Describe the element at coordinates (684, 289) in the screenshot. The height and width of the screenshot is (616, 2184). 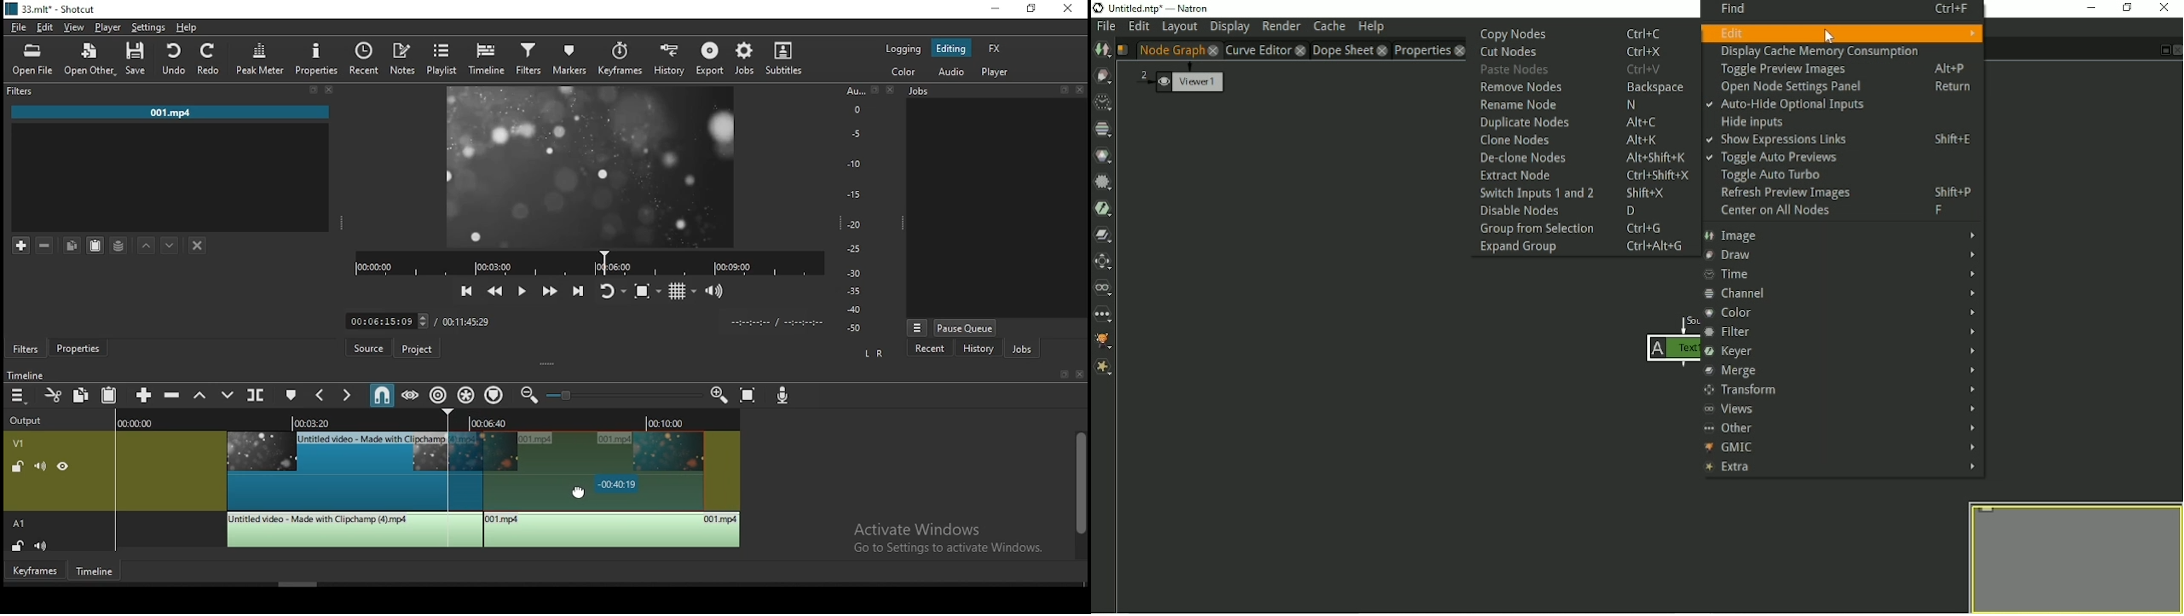
I see `toggle grid display on player` at that location.